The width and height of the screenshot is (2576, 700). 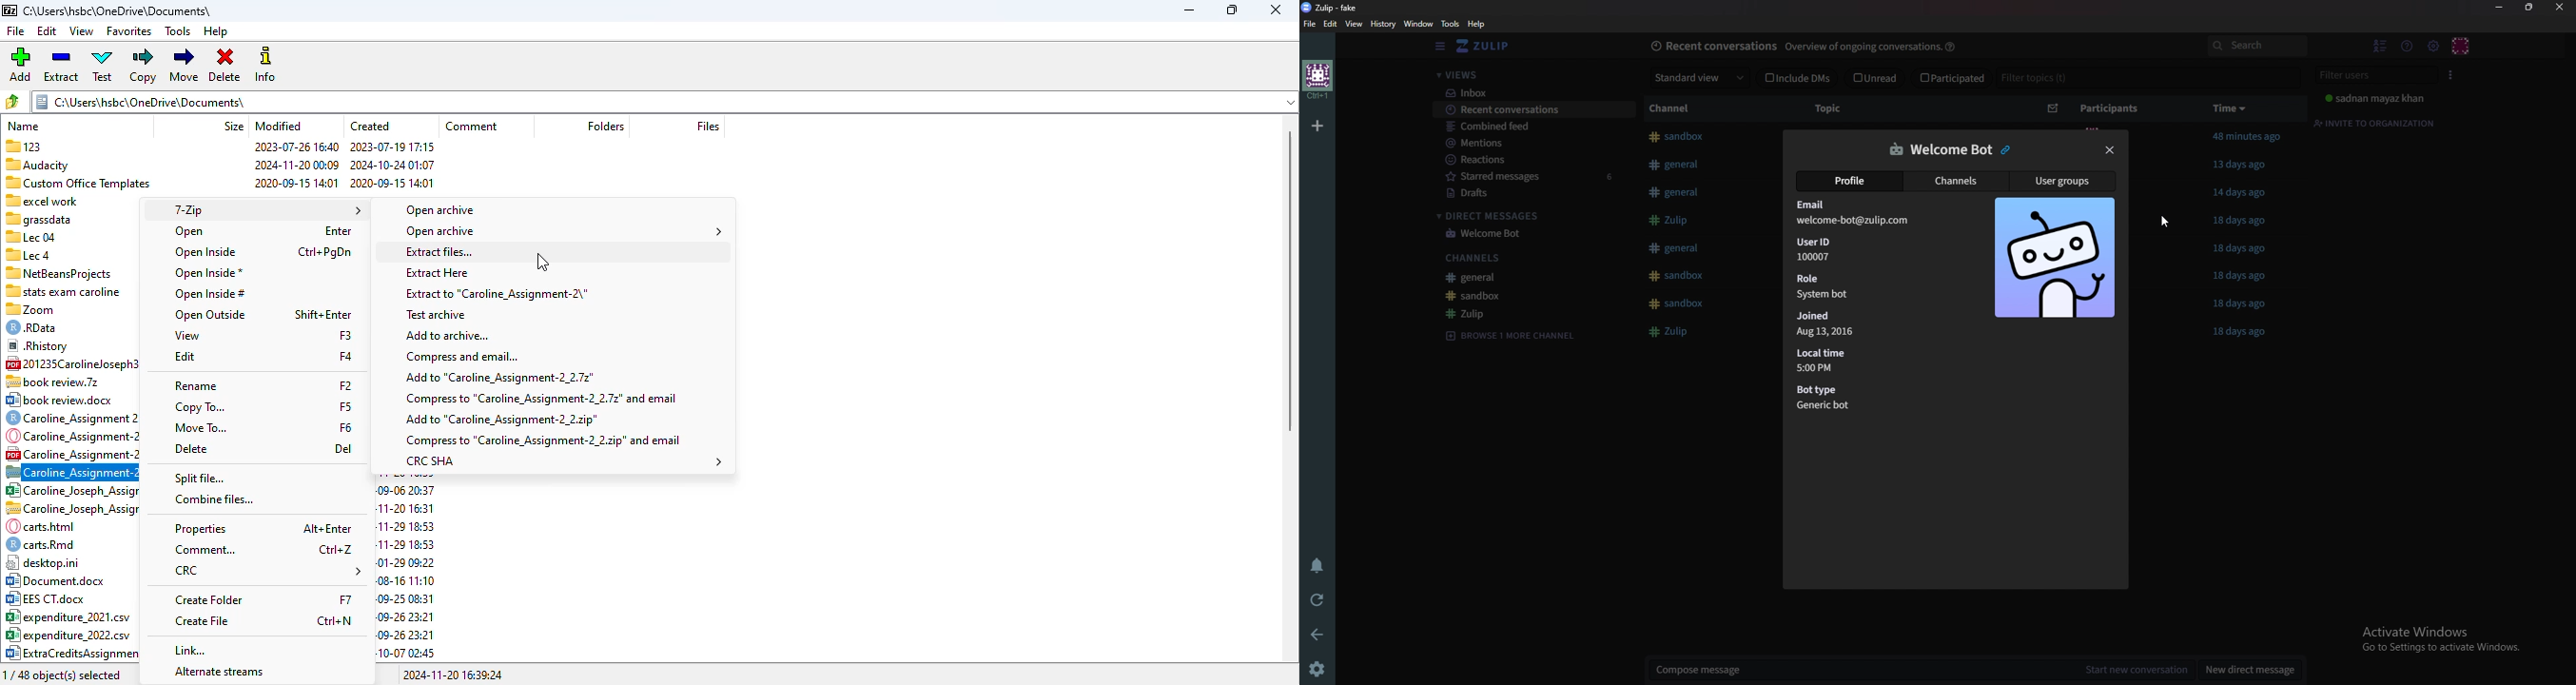 What do you see at coordinates (1676, 247) in the screenshot?
I see `# general` at bounding box center [1676, 247].